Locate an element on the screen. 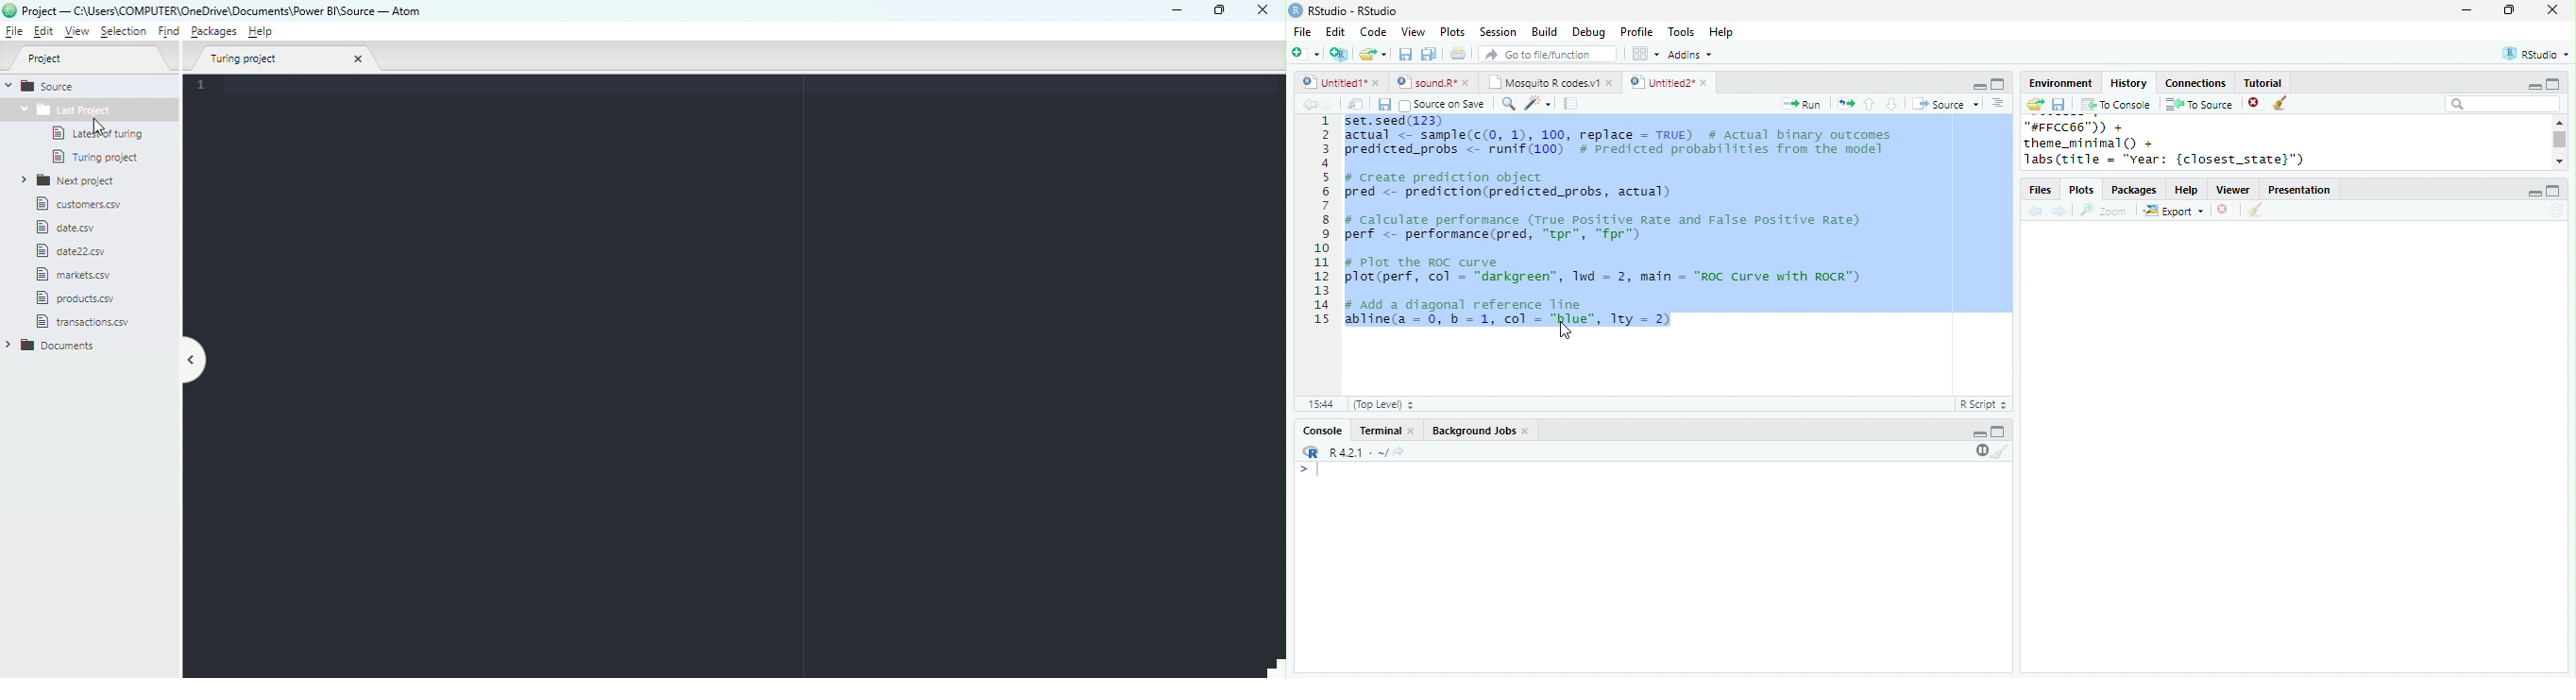 The width and height of the screenshot is (2576, 700). search is located at coordinates (1509, 104).